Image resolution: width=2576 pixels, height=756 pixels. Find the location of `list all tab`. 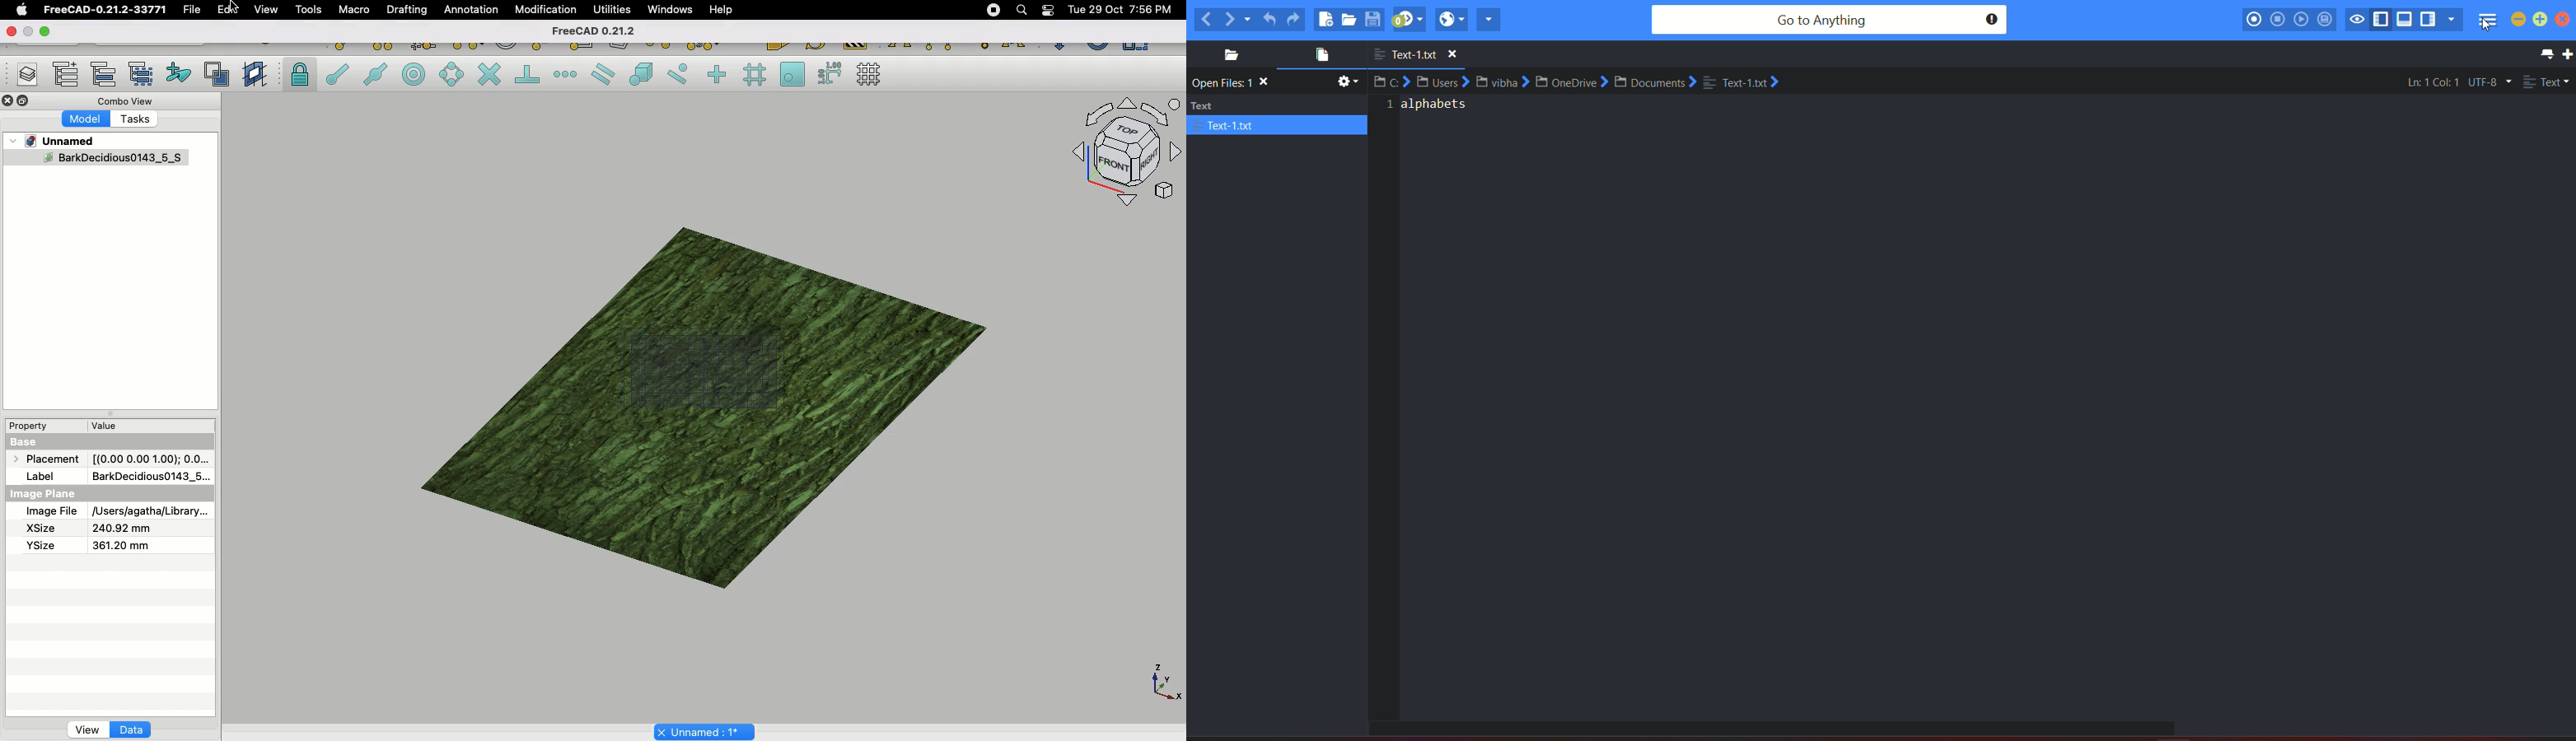

list all tab is located at coordinates (2545, 54).